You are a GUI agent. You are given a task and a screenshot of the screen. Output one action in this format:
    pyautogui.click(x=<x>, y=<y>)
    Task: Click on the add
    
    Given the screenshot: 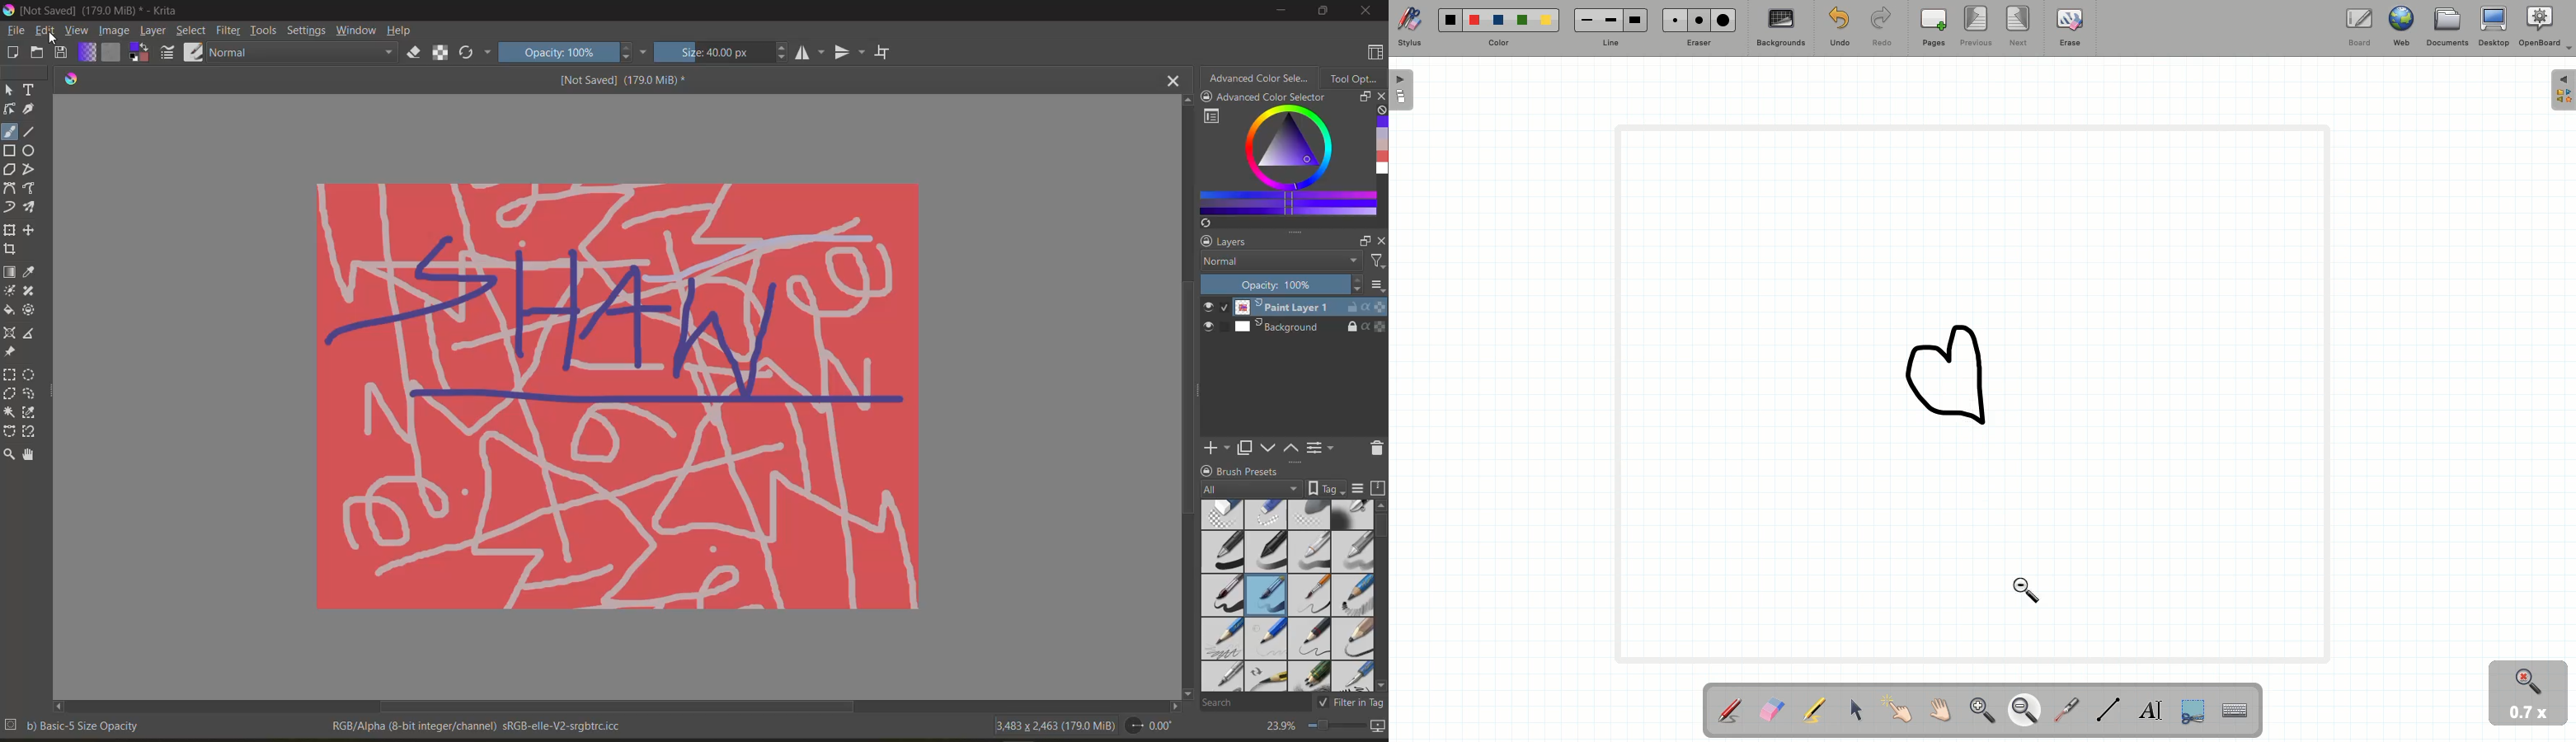 What is the action you would take?
    pyautogui.click(x=1214, y=448)
    